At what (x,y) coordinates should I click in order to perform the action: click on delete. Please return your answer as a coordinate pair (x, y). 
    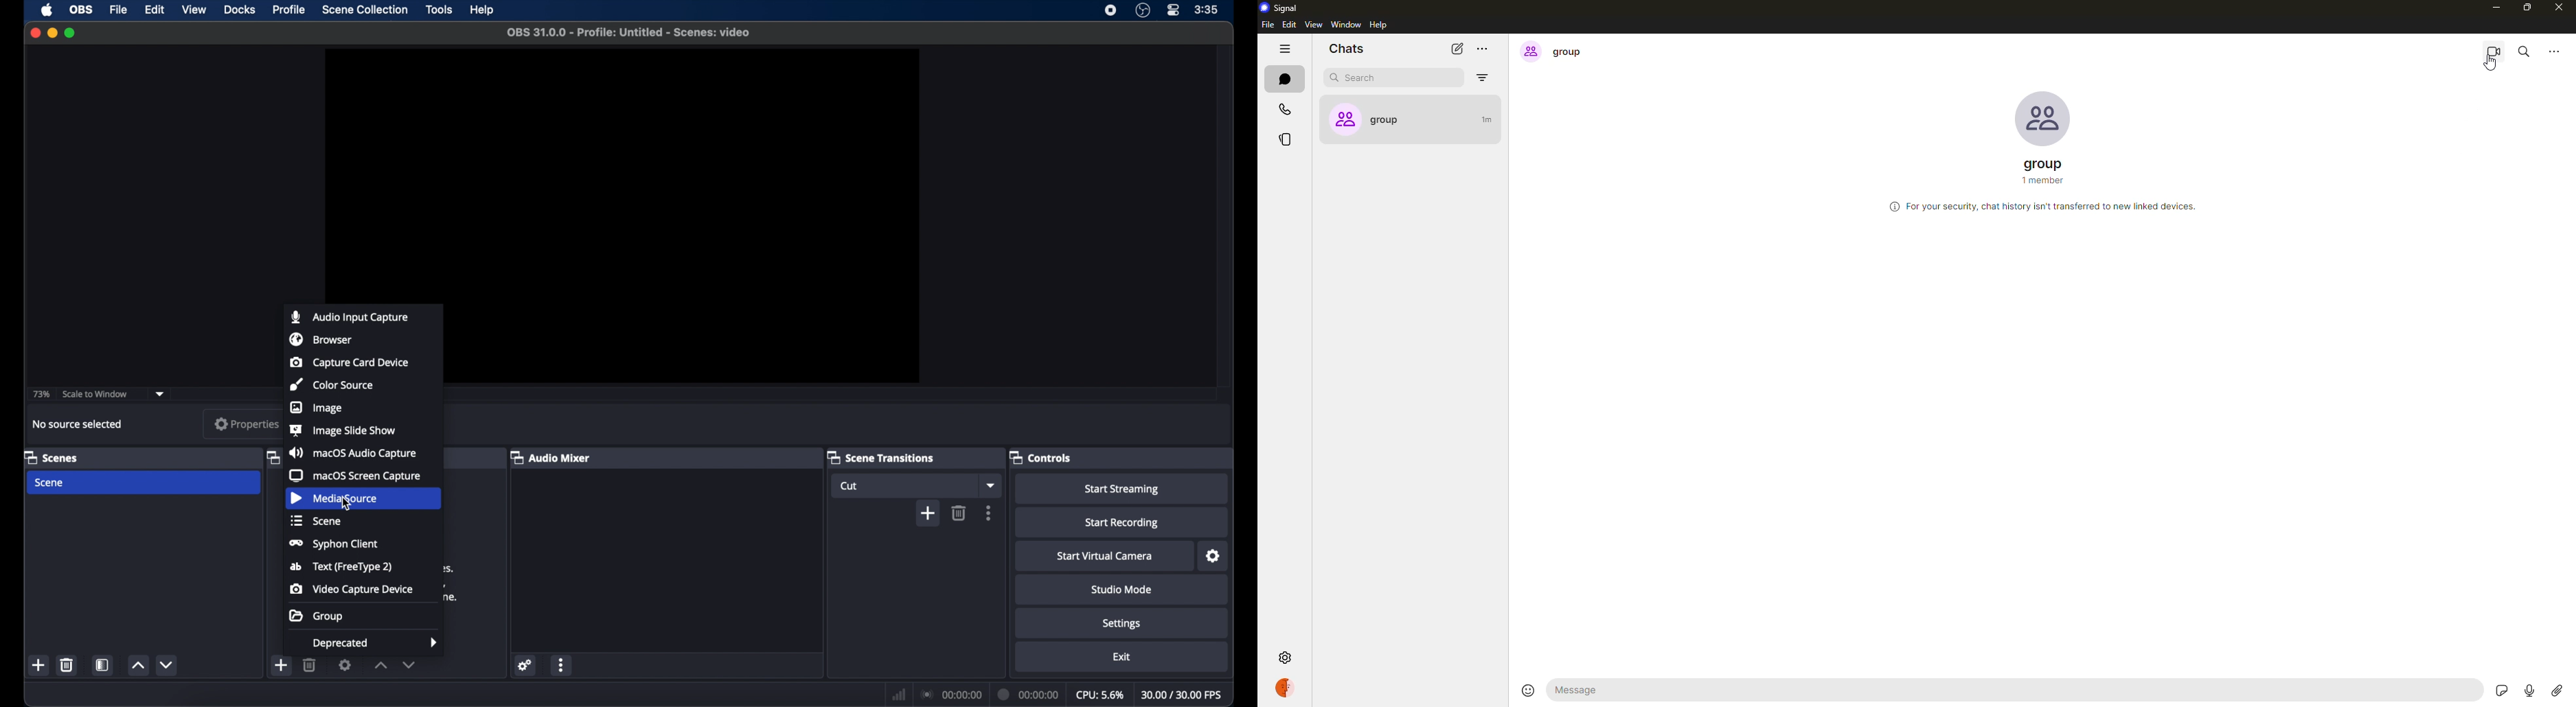
    Looking at the image, I should click on (960, 513).